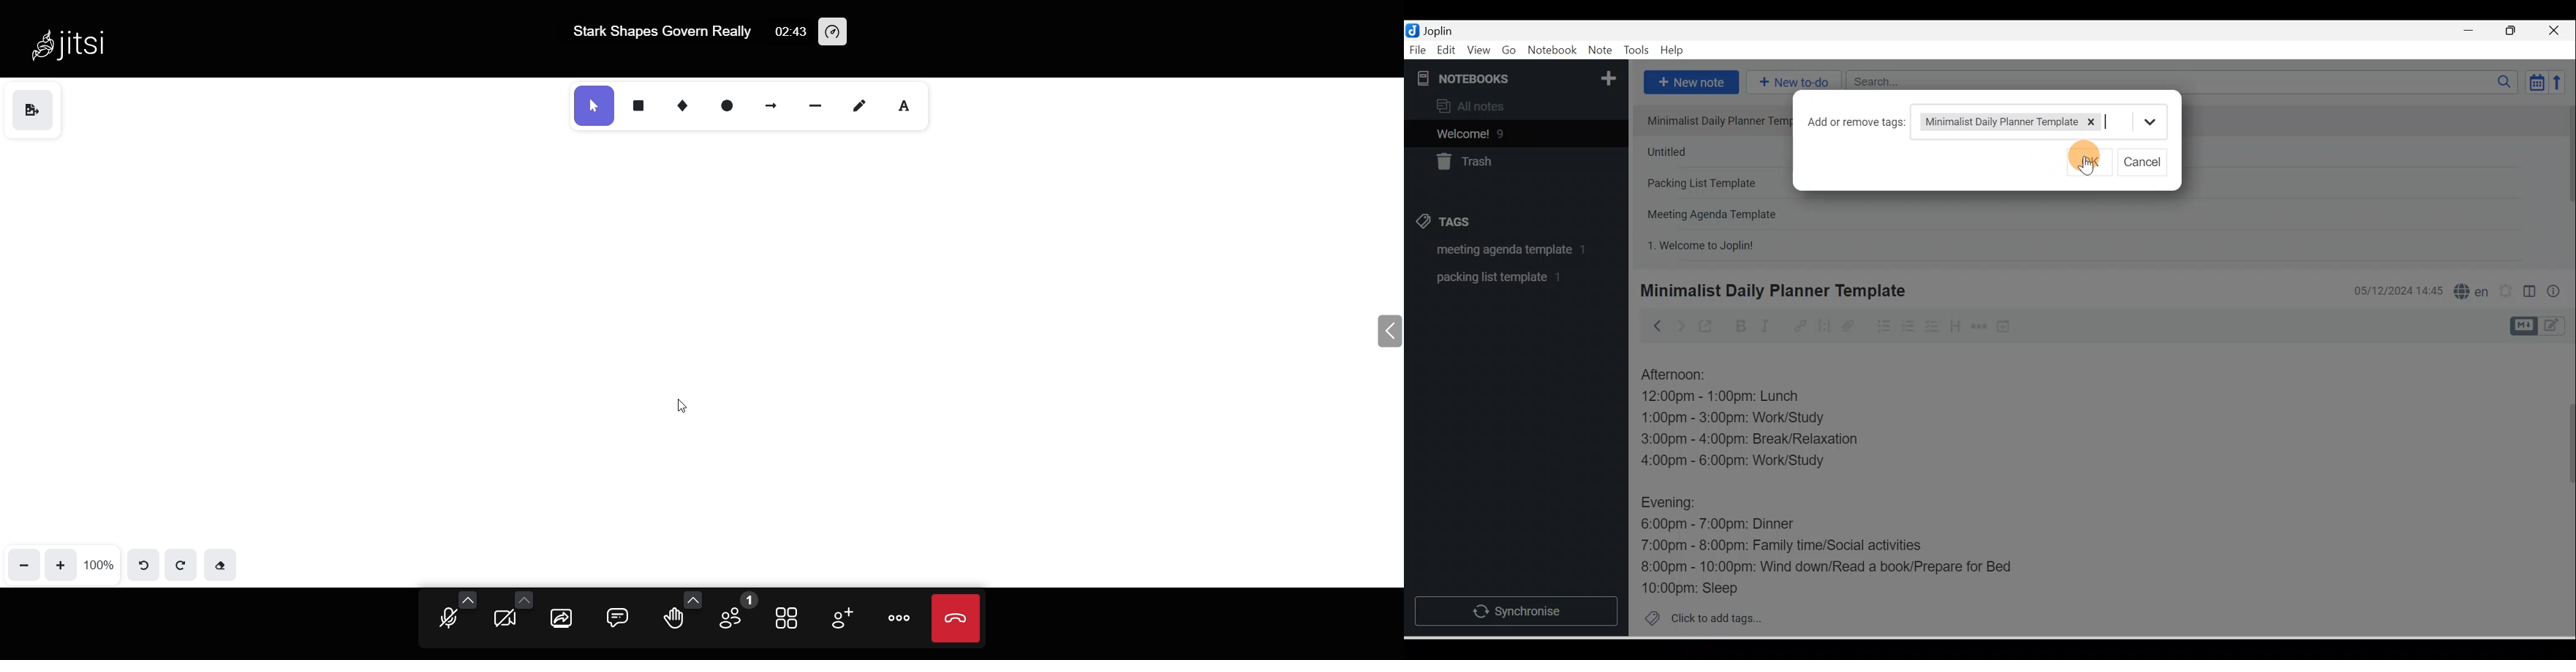 The height and width of the screenshot is (672, 2576). What do you see at coordinates (1717, 120) in the screenshot?
I see `Note 1` at bounding box center [1717, 120].